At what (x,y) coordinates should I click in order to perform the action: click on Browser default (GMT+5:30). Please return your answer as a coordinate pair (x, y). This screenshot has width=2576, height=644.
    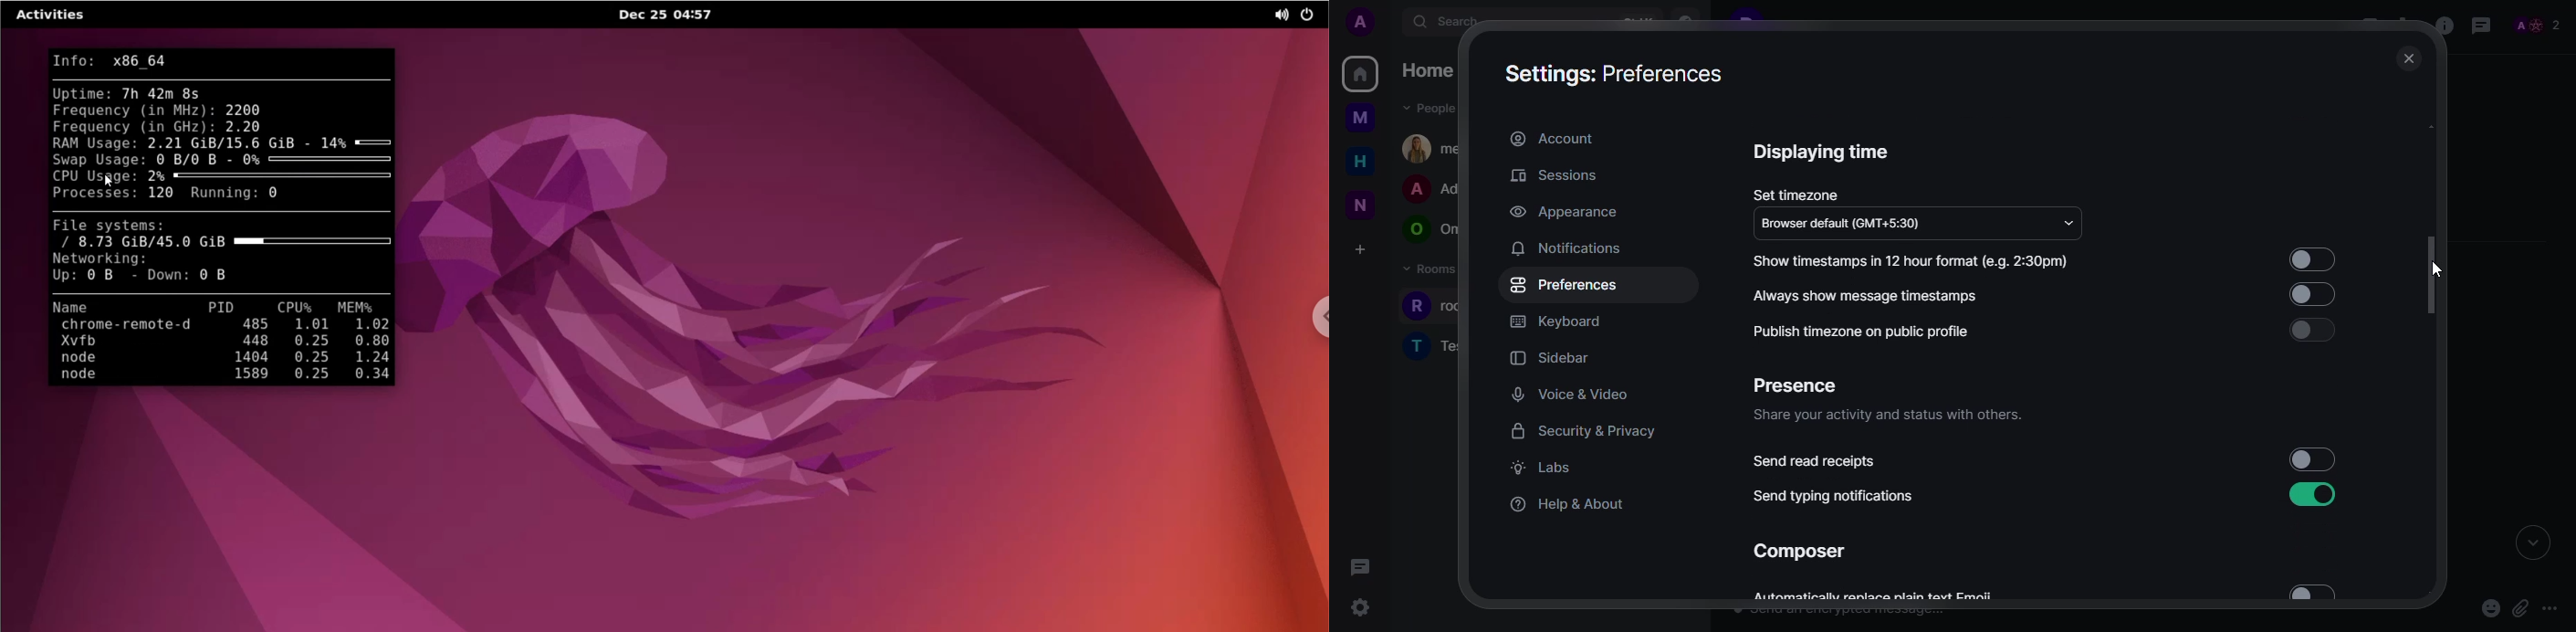
    Looking at the image, I should click on (1842, 223).